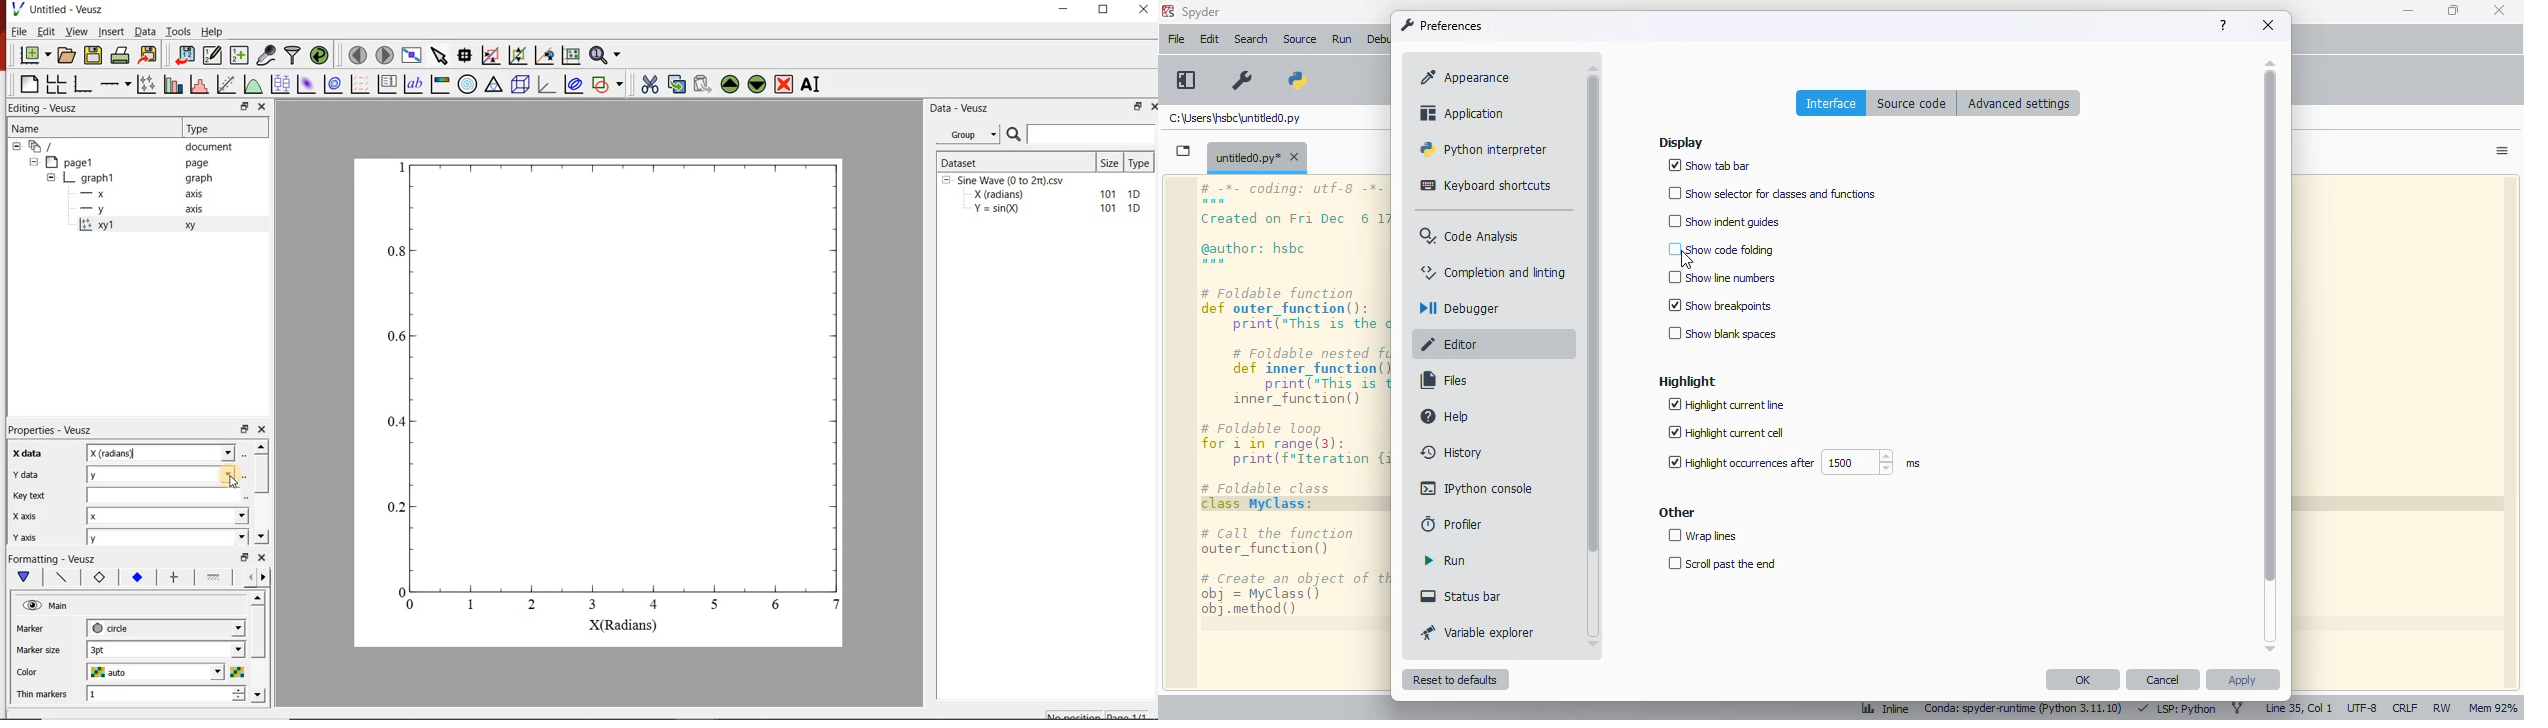  Describe the element at coordinates (1726, 404) in the screenshot. I see `highlight current line` at that location.